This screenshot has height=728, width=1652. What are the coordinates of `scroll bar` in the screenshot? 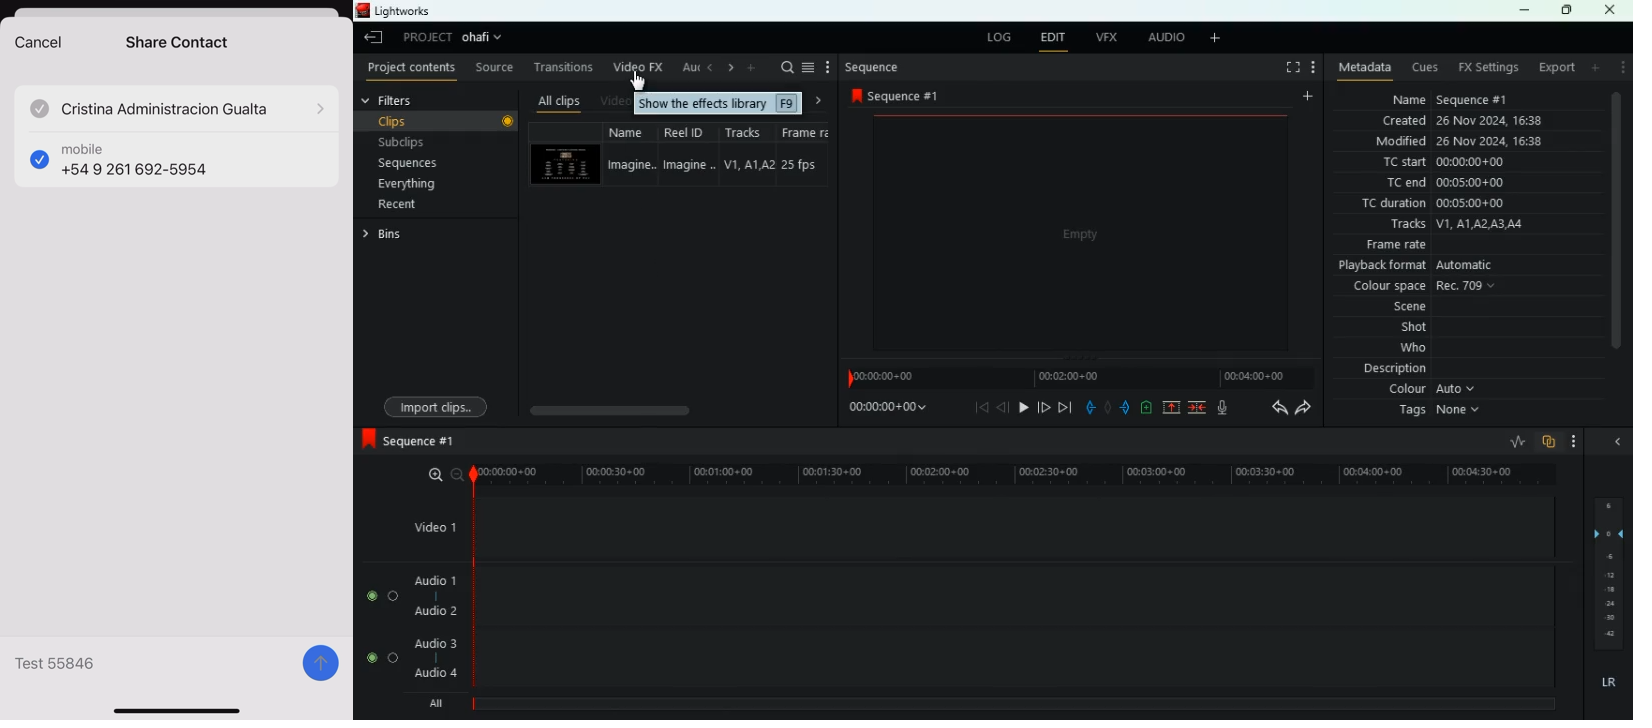 It's located at (1618, 235).